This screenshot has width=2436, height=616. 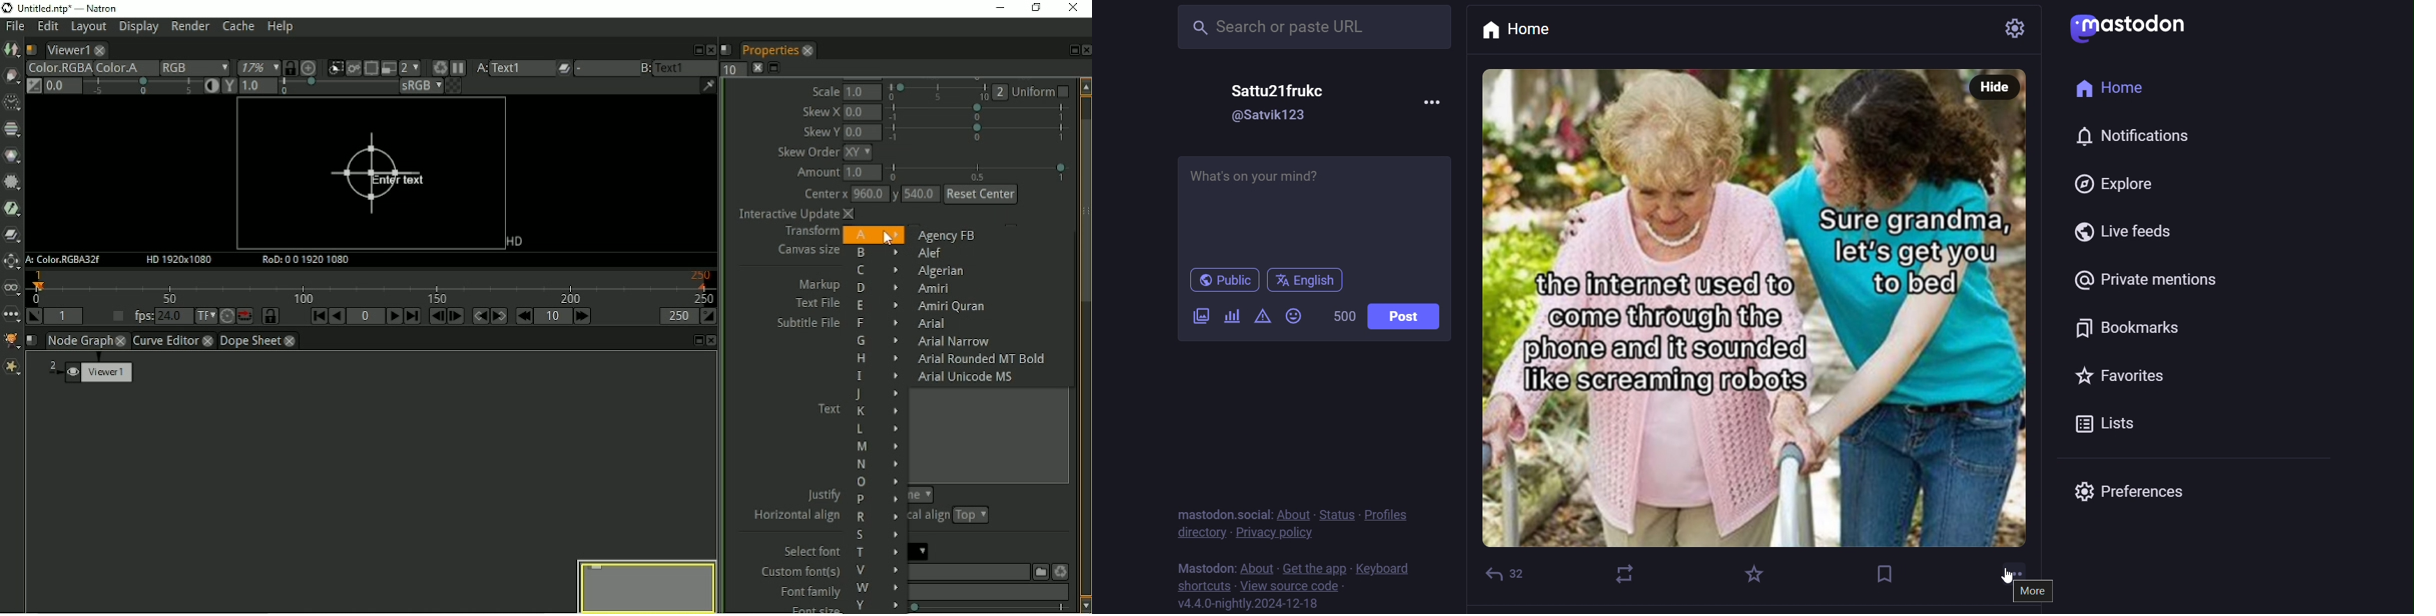 What do you see at coordinates (1316, 568) in the screenshot?
I see `get the app` at bounding box center [1316, 568].